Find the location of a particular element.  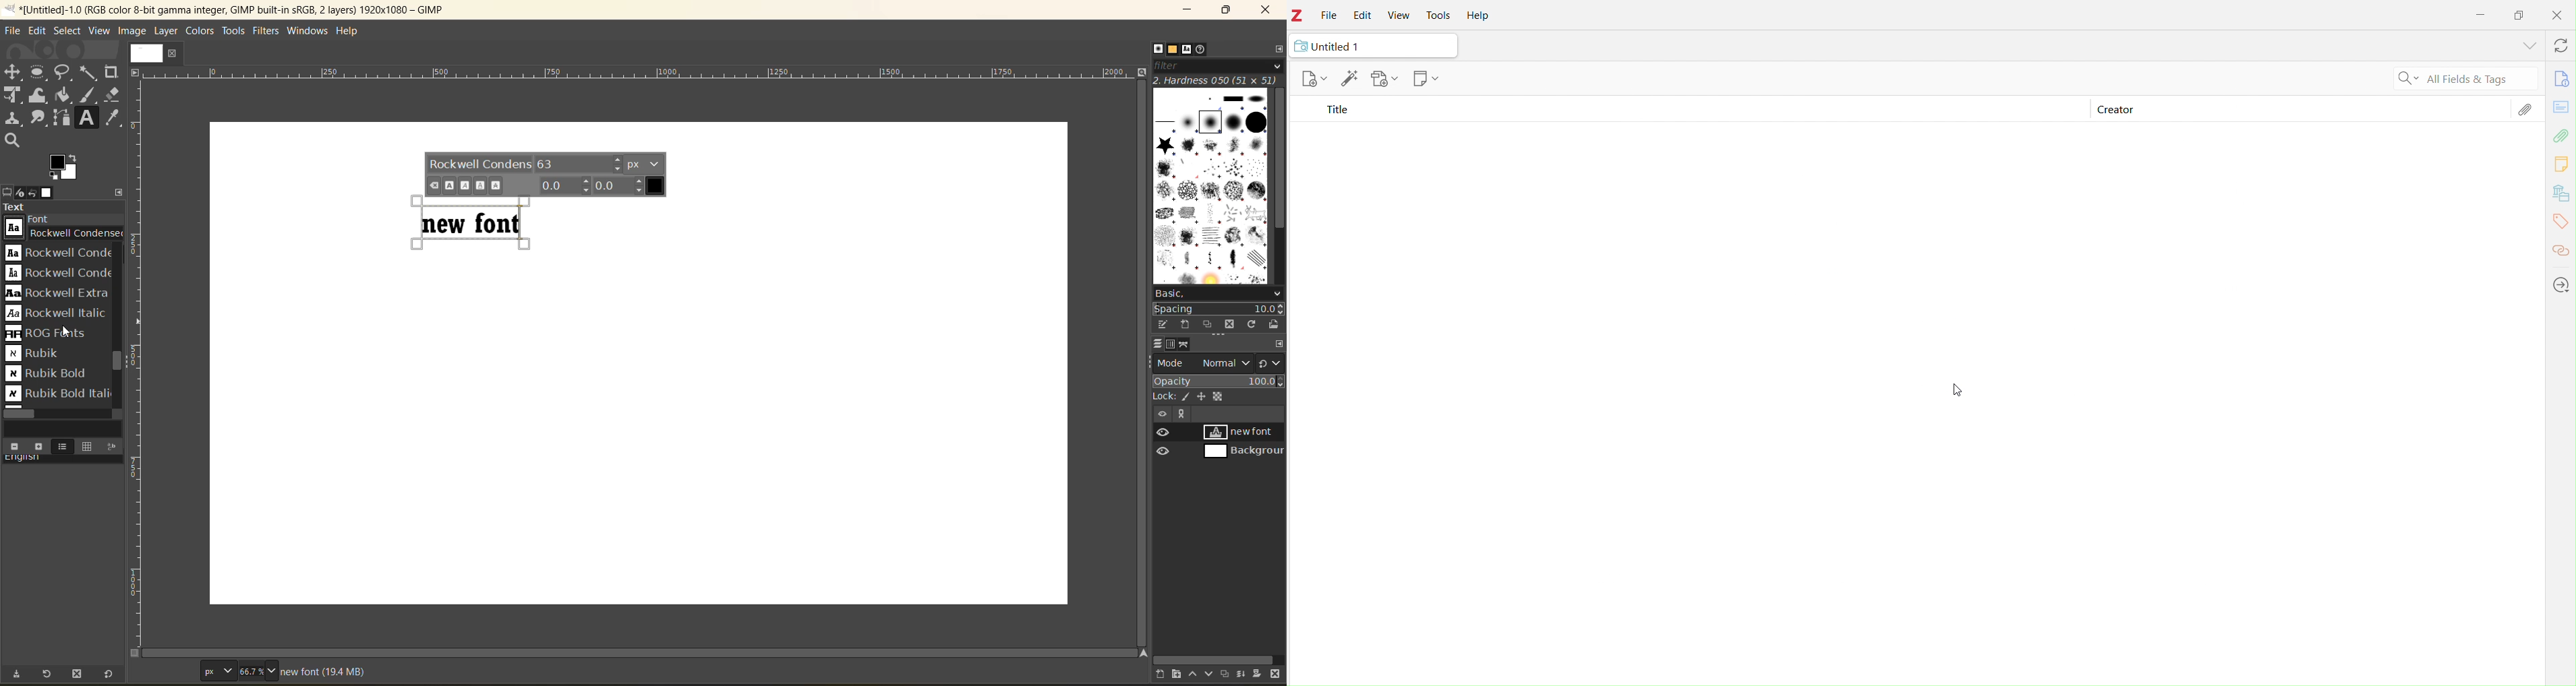

 is located at coordinates (1299, 18).